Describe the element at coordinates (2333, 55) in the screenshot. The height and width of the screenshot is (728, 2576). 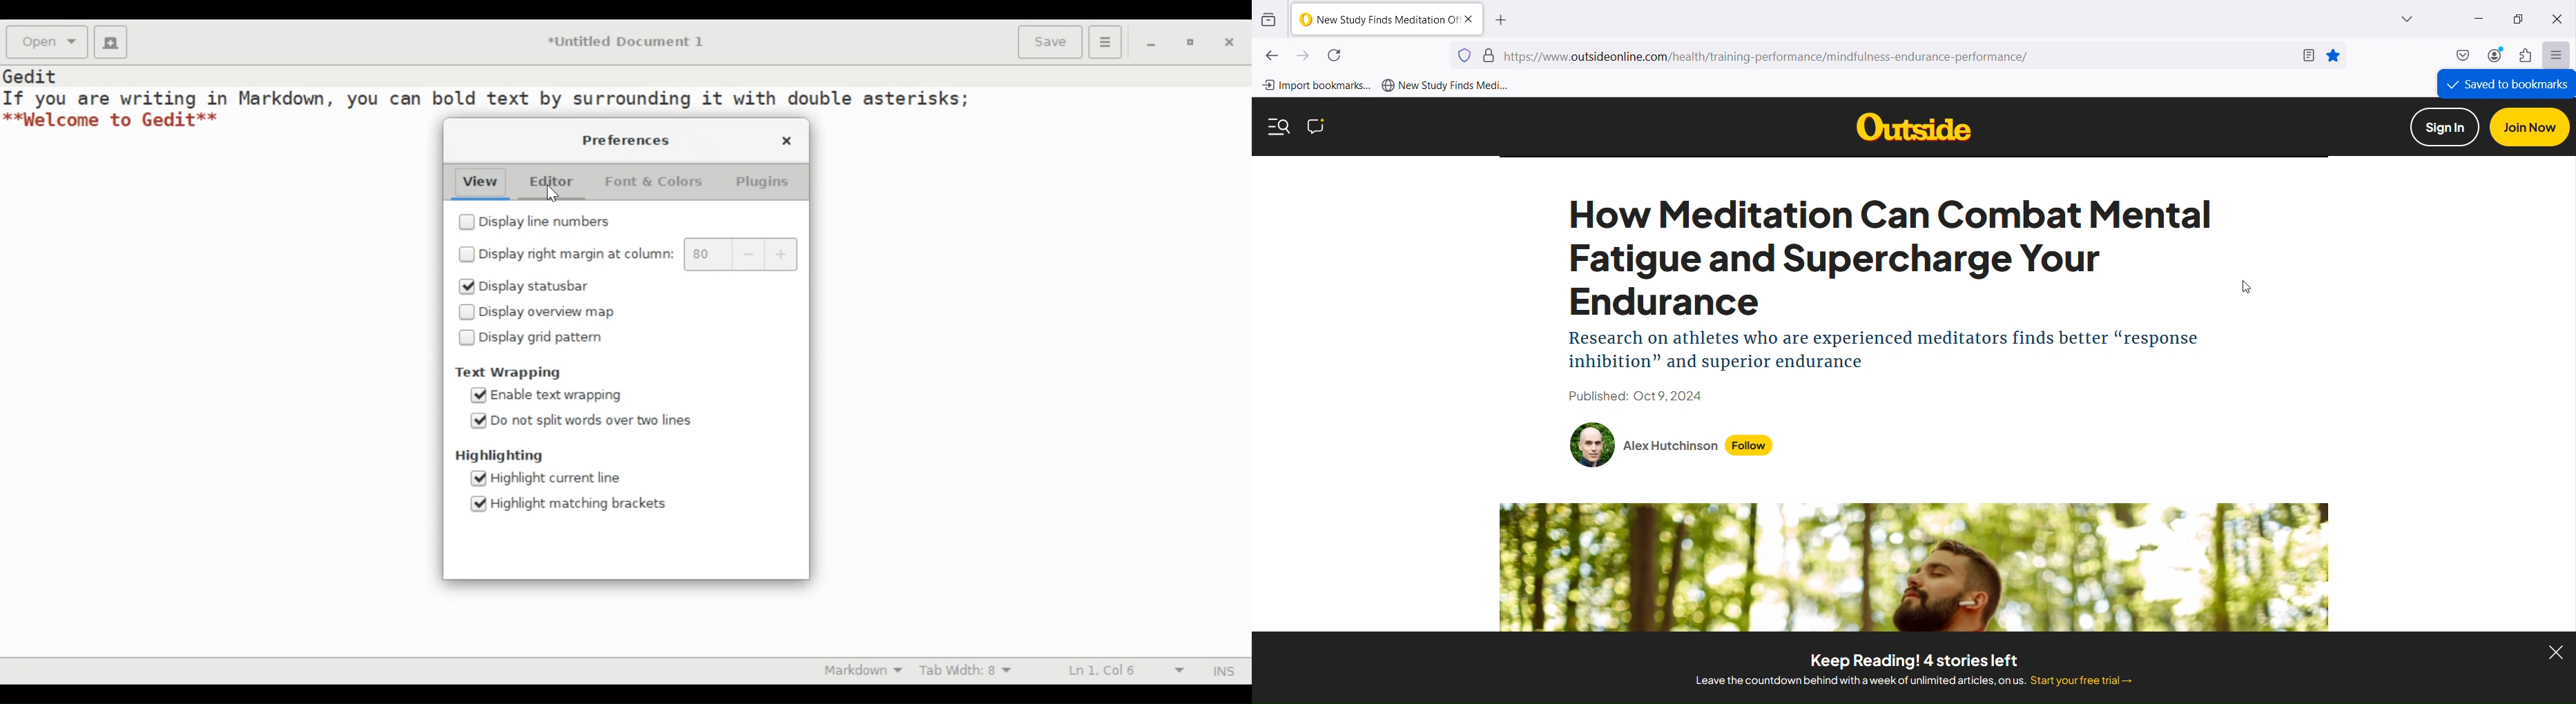
I see `This page is bookmarked` at that location.